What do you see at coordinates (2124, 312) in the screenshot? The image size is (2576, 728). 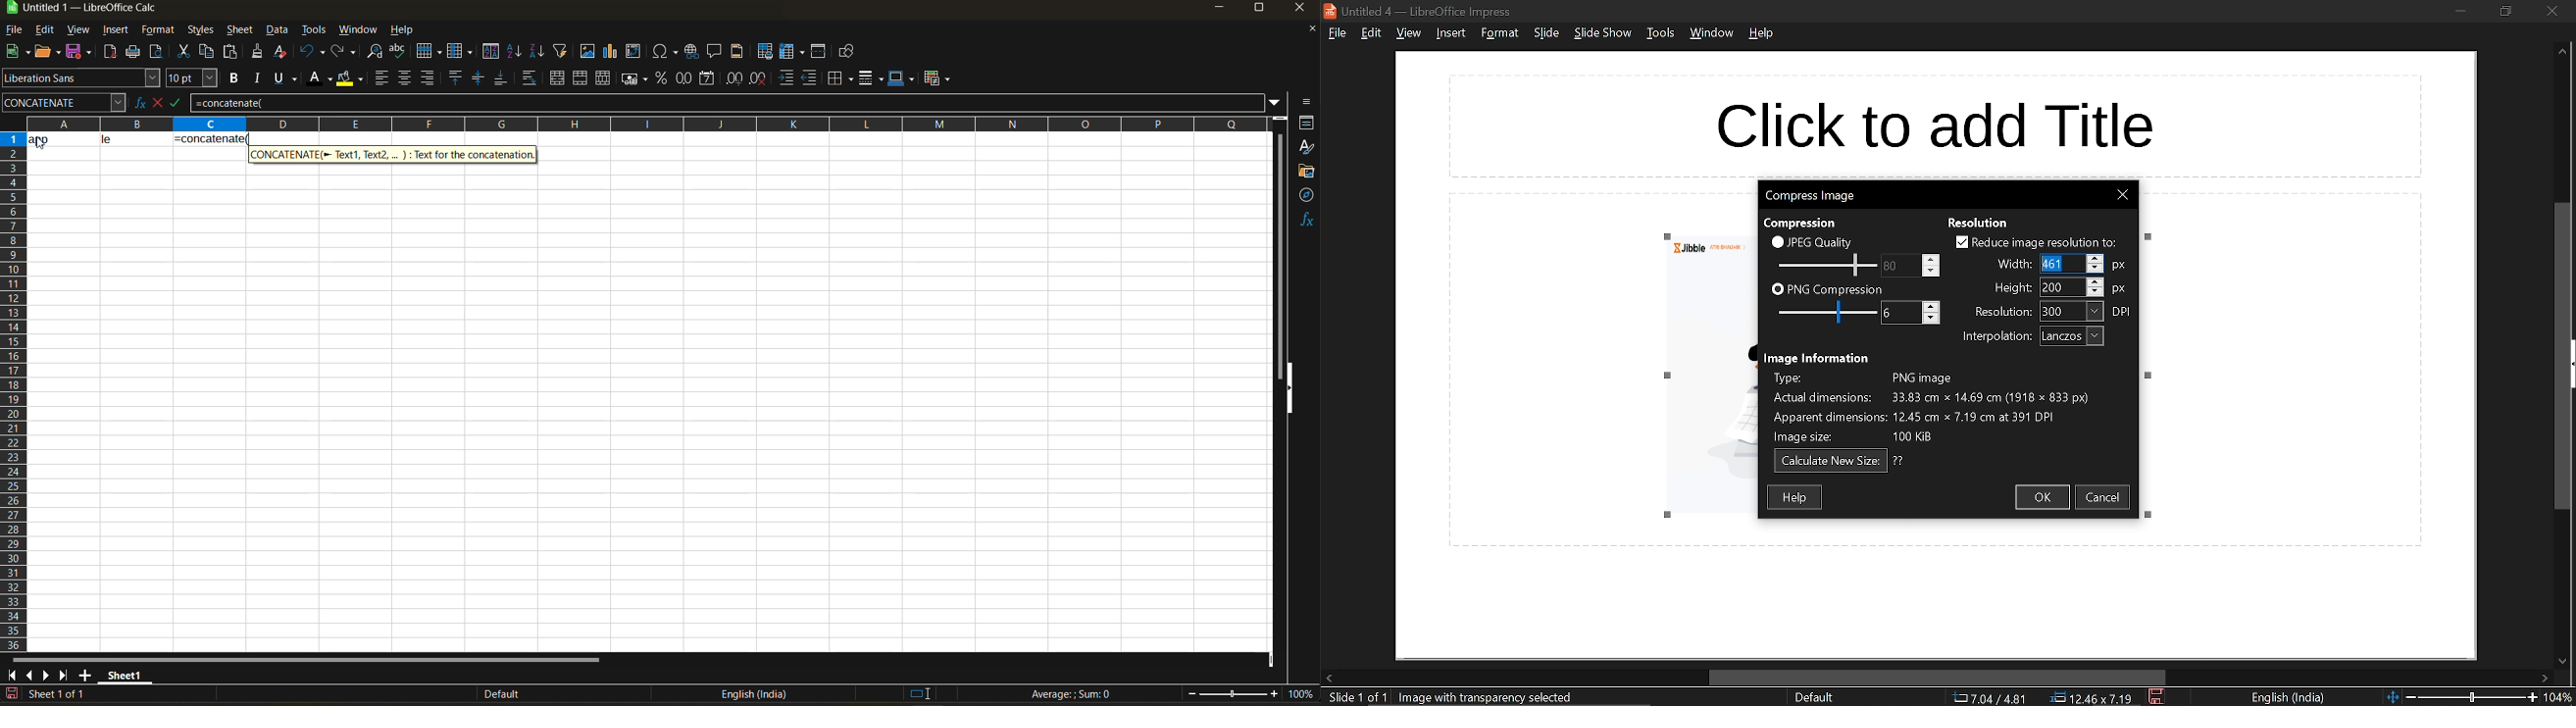 I see `dpi` at bounding box center [2124, 312].